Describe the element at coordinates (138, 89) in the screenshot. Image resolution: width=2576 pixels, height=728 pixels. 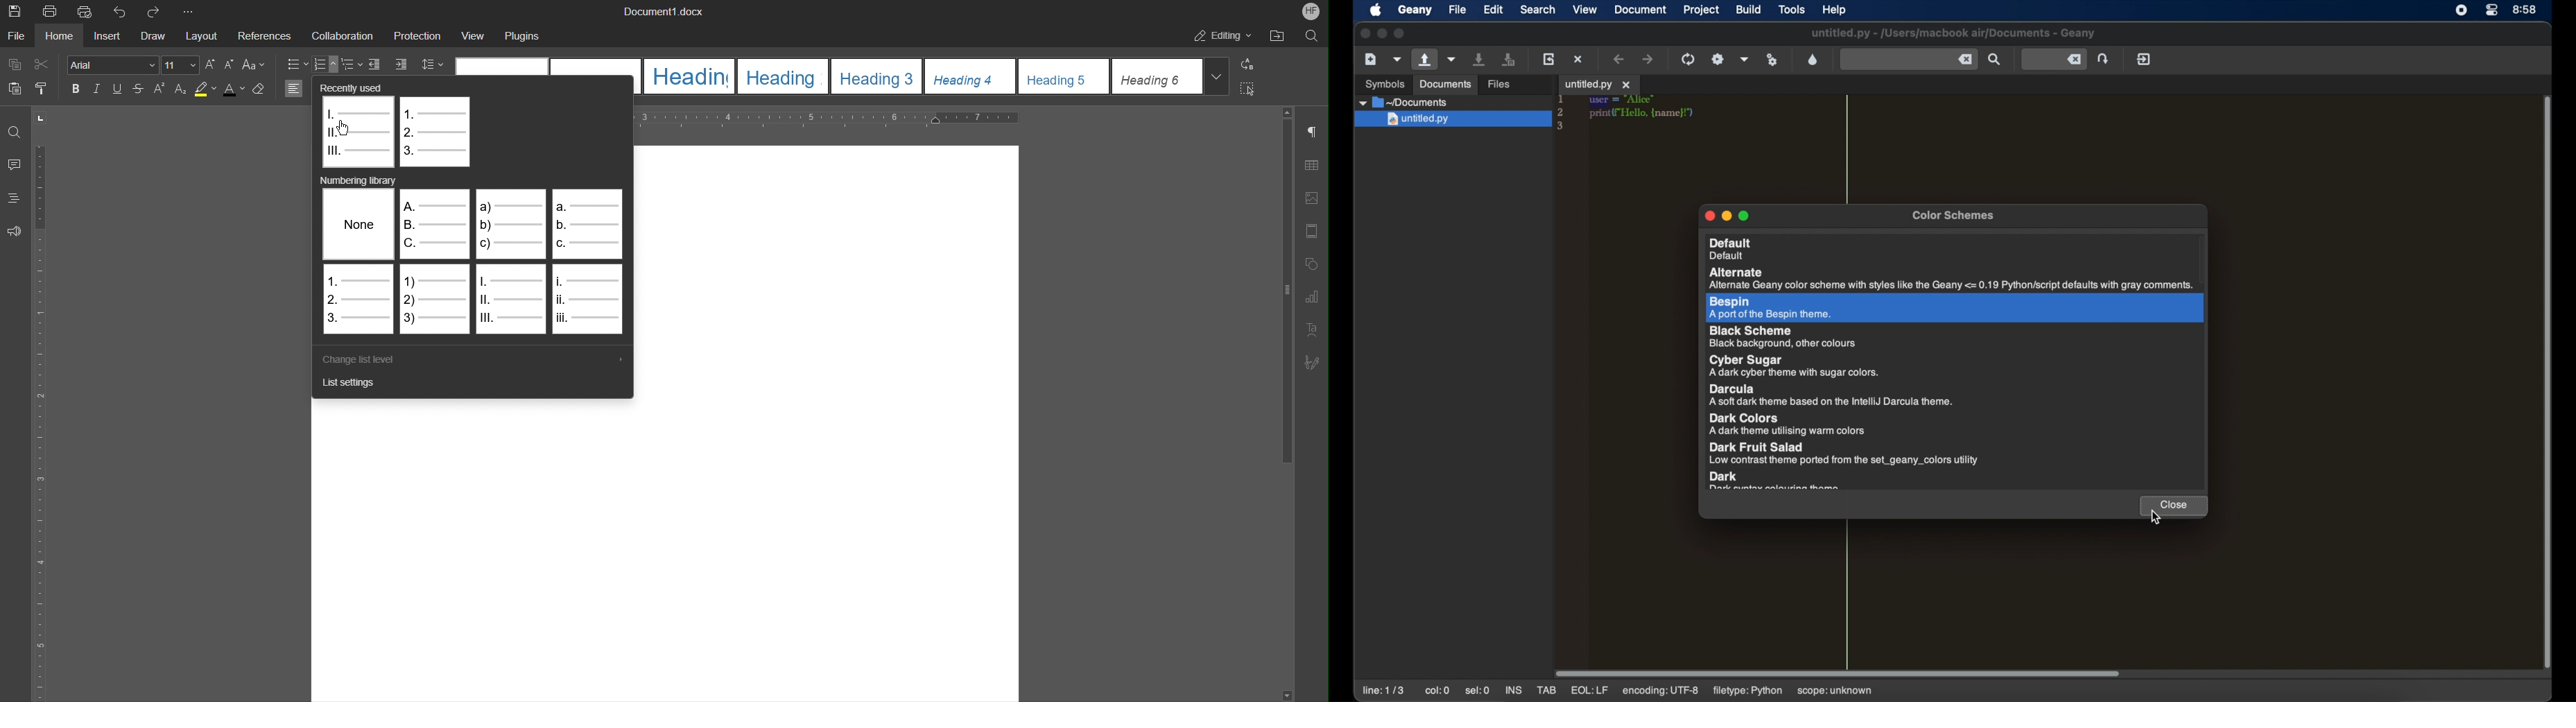
I see `Strikethrough` at that location.